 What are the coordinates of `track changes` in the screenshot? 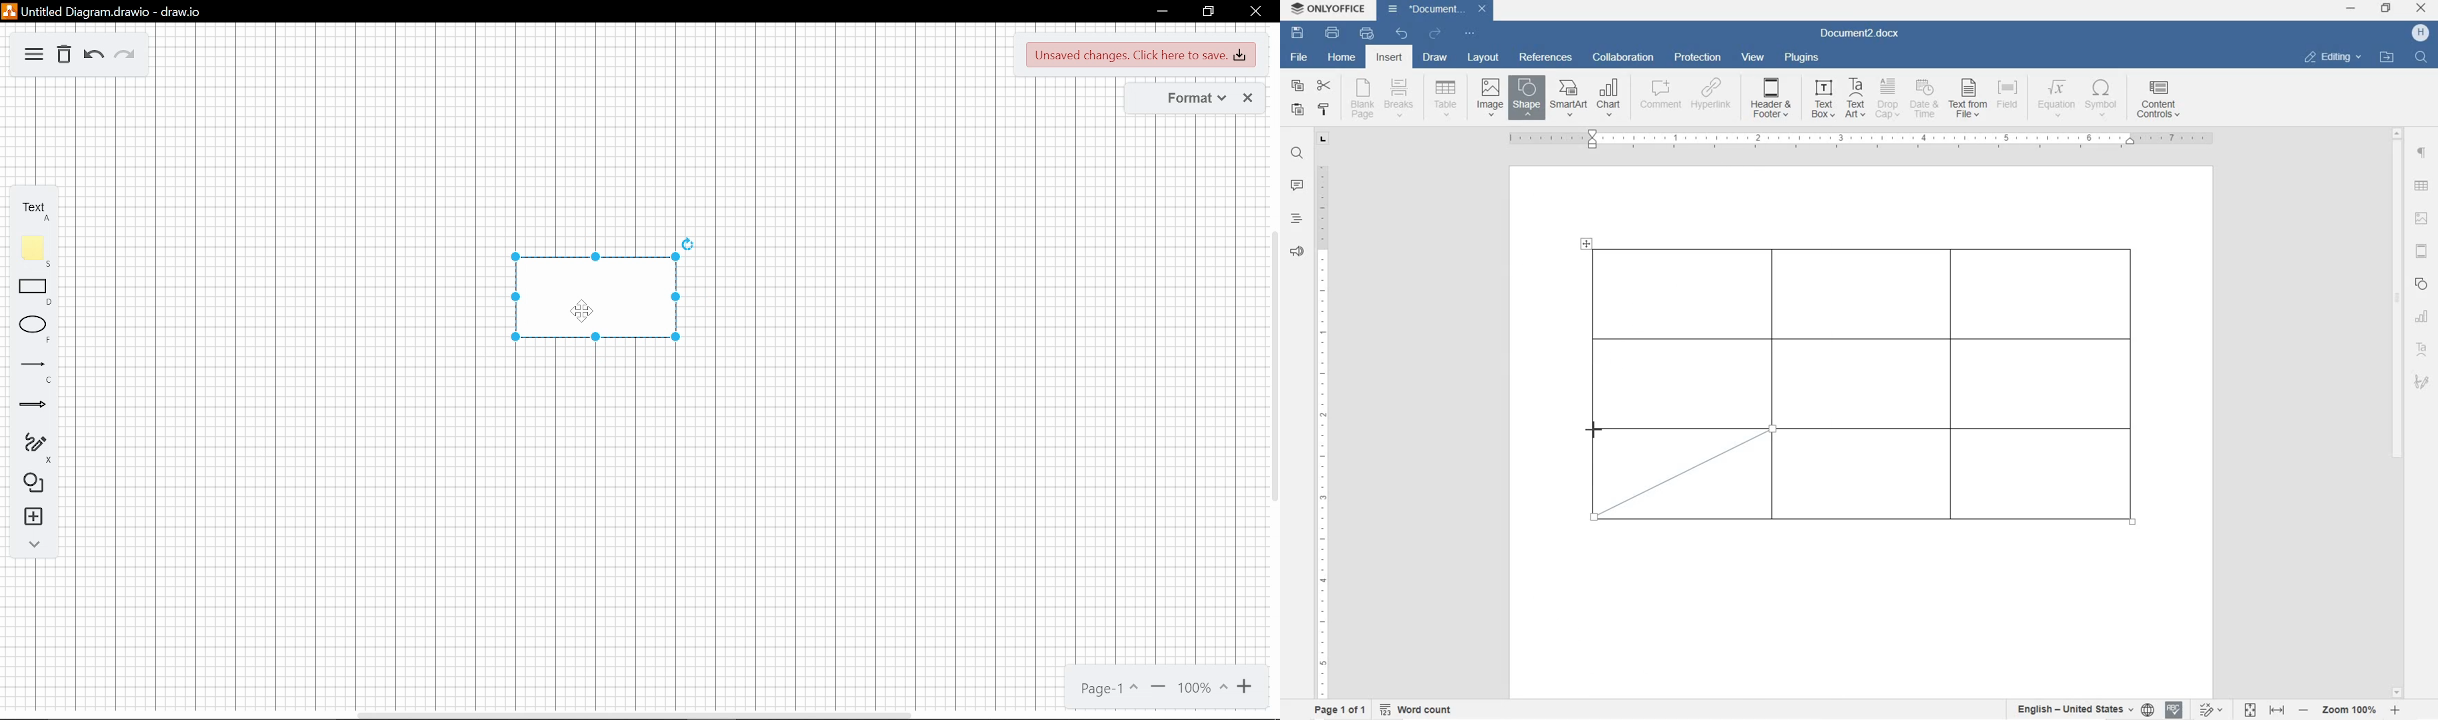 It's located at (2214, 710).